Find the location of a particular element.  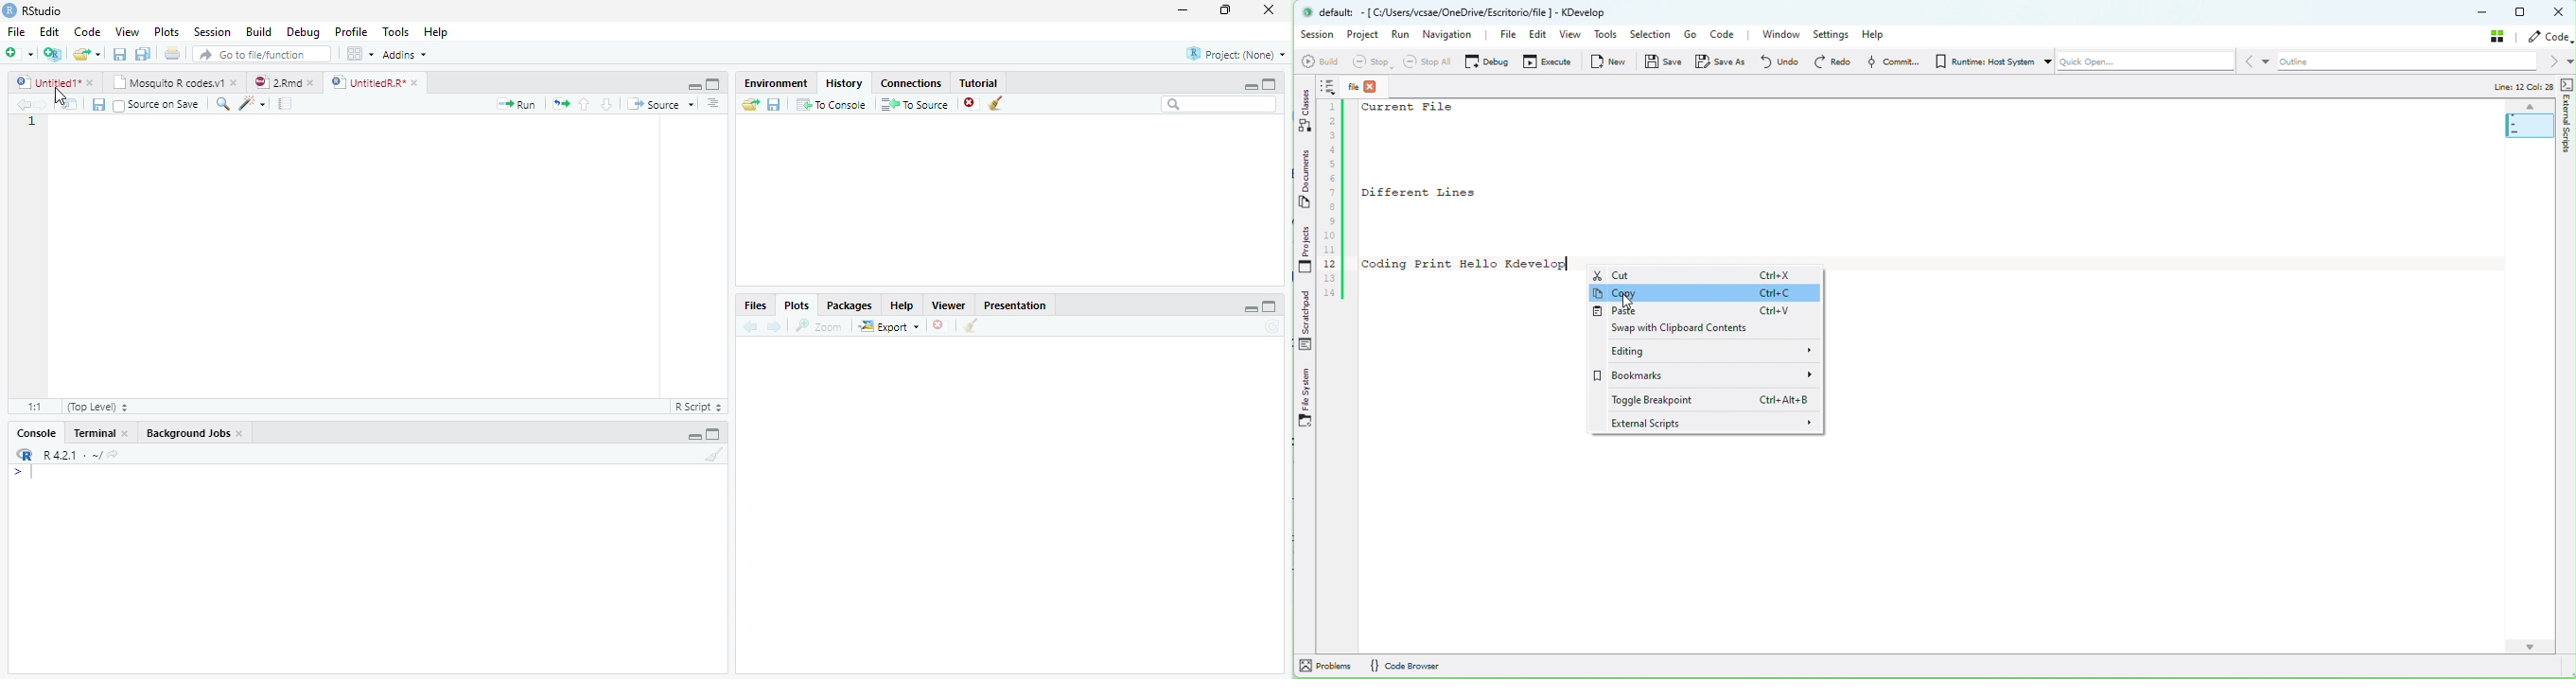

Save current document is located at coordinates (99, 105).